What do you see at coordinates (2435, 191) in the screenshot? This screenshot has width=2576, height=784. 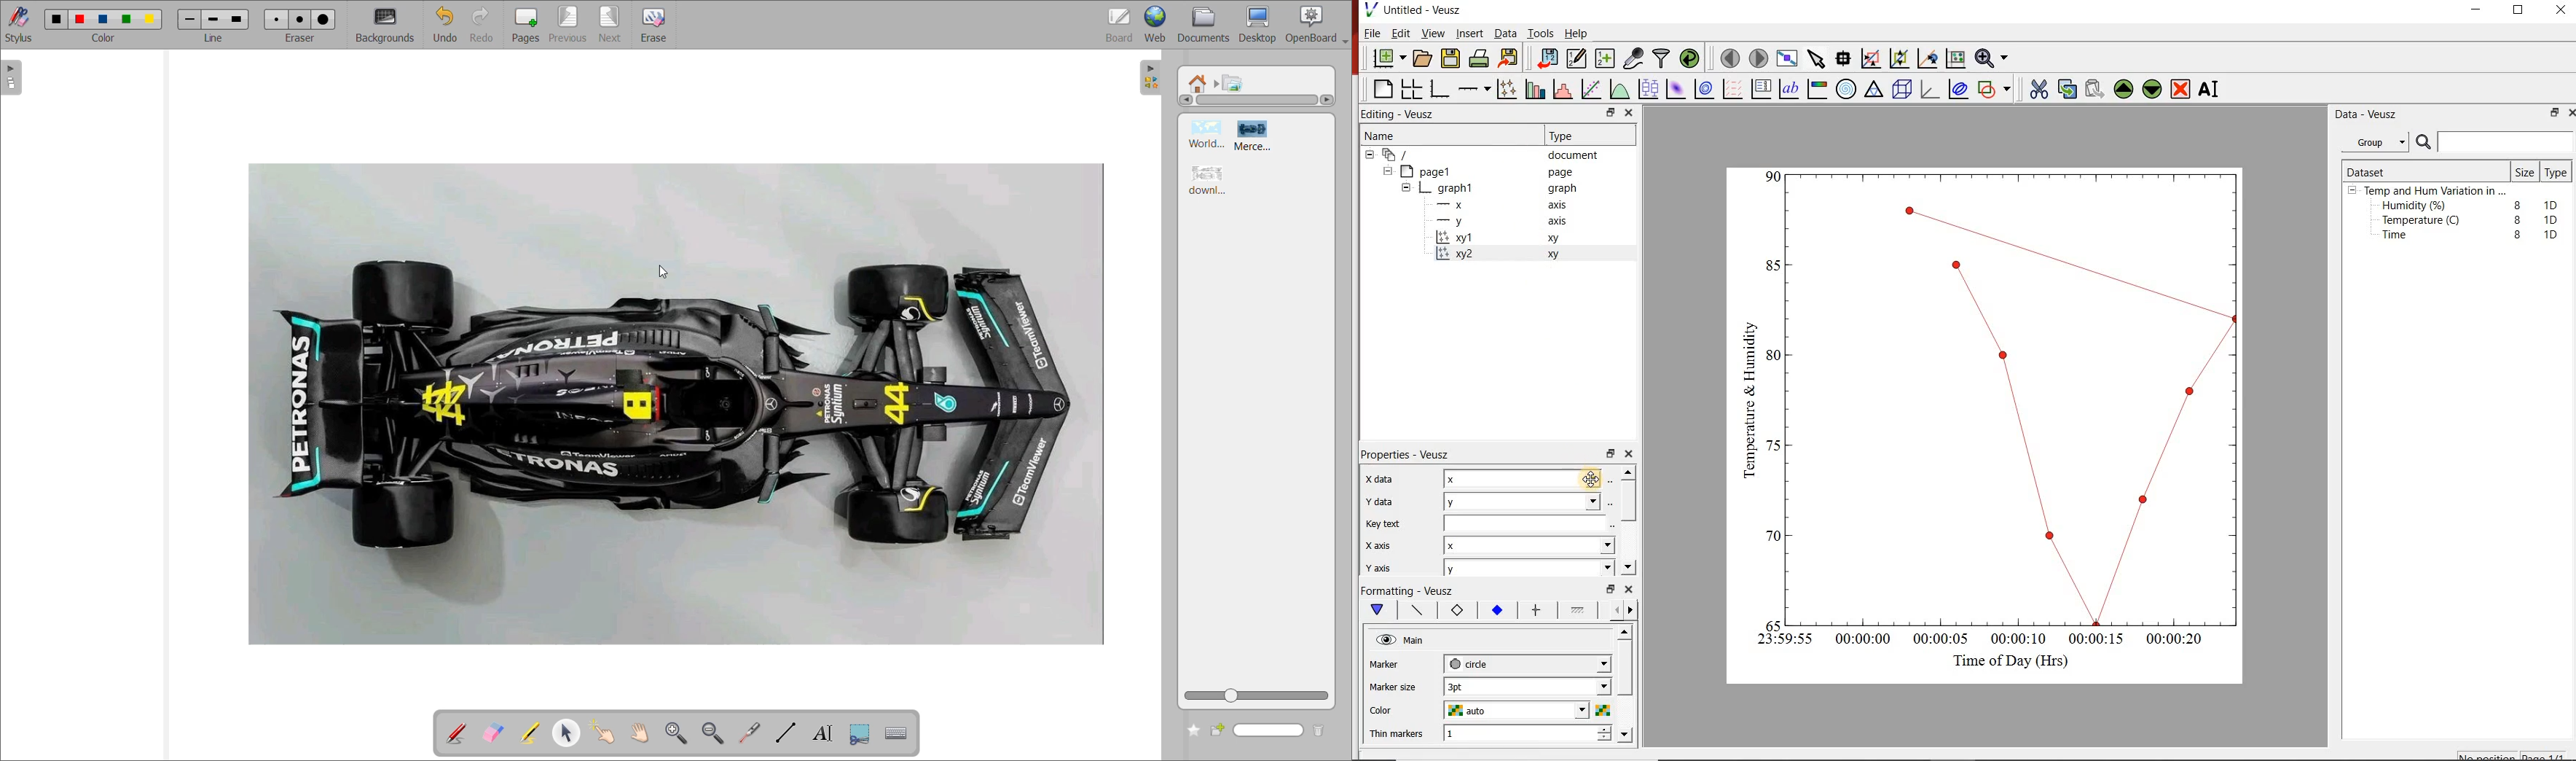 I see `Temp and Hum Variation in ...` at bounding box center [2435, 191].